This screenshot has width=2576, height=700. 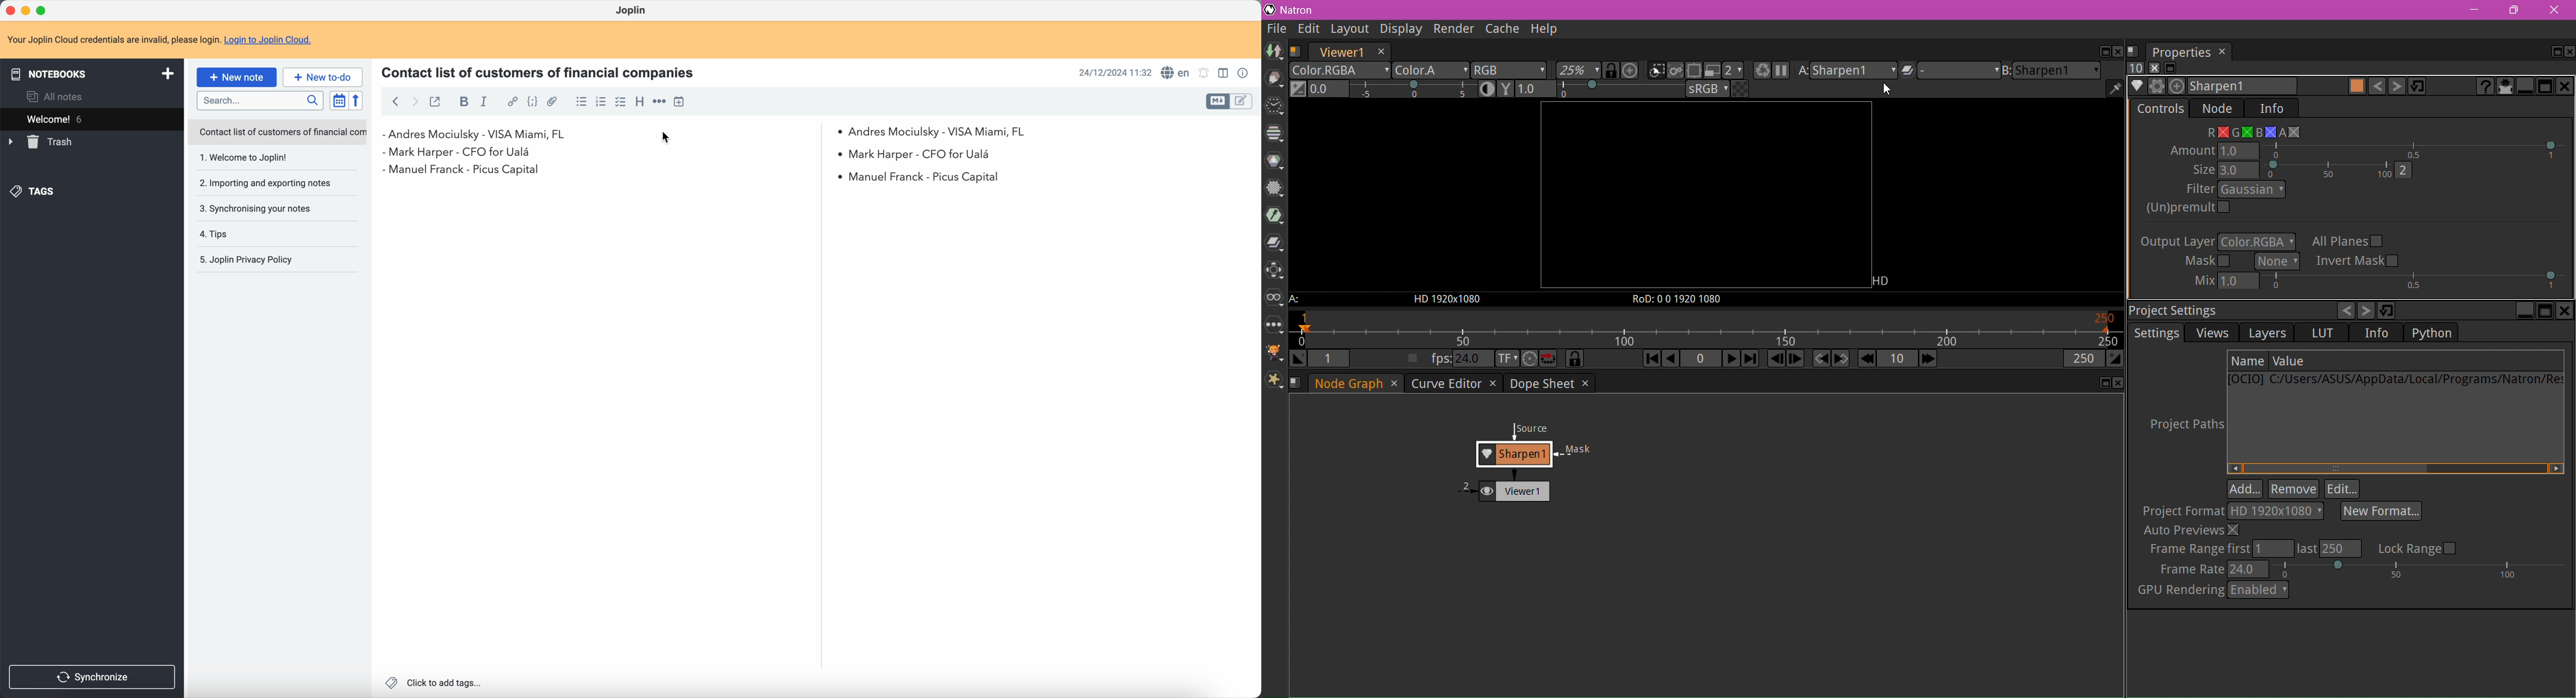 What do you see at coordinates (544, 71) in the screenshot?
I see `Contact list of customers of financial companies` at bounding box center [544, 71].